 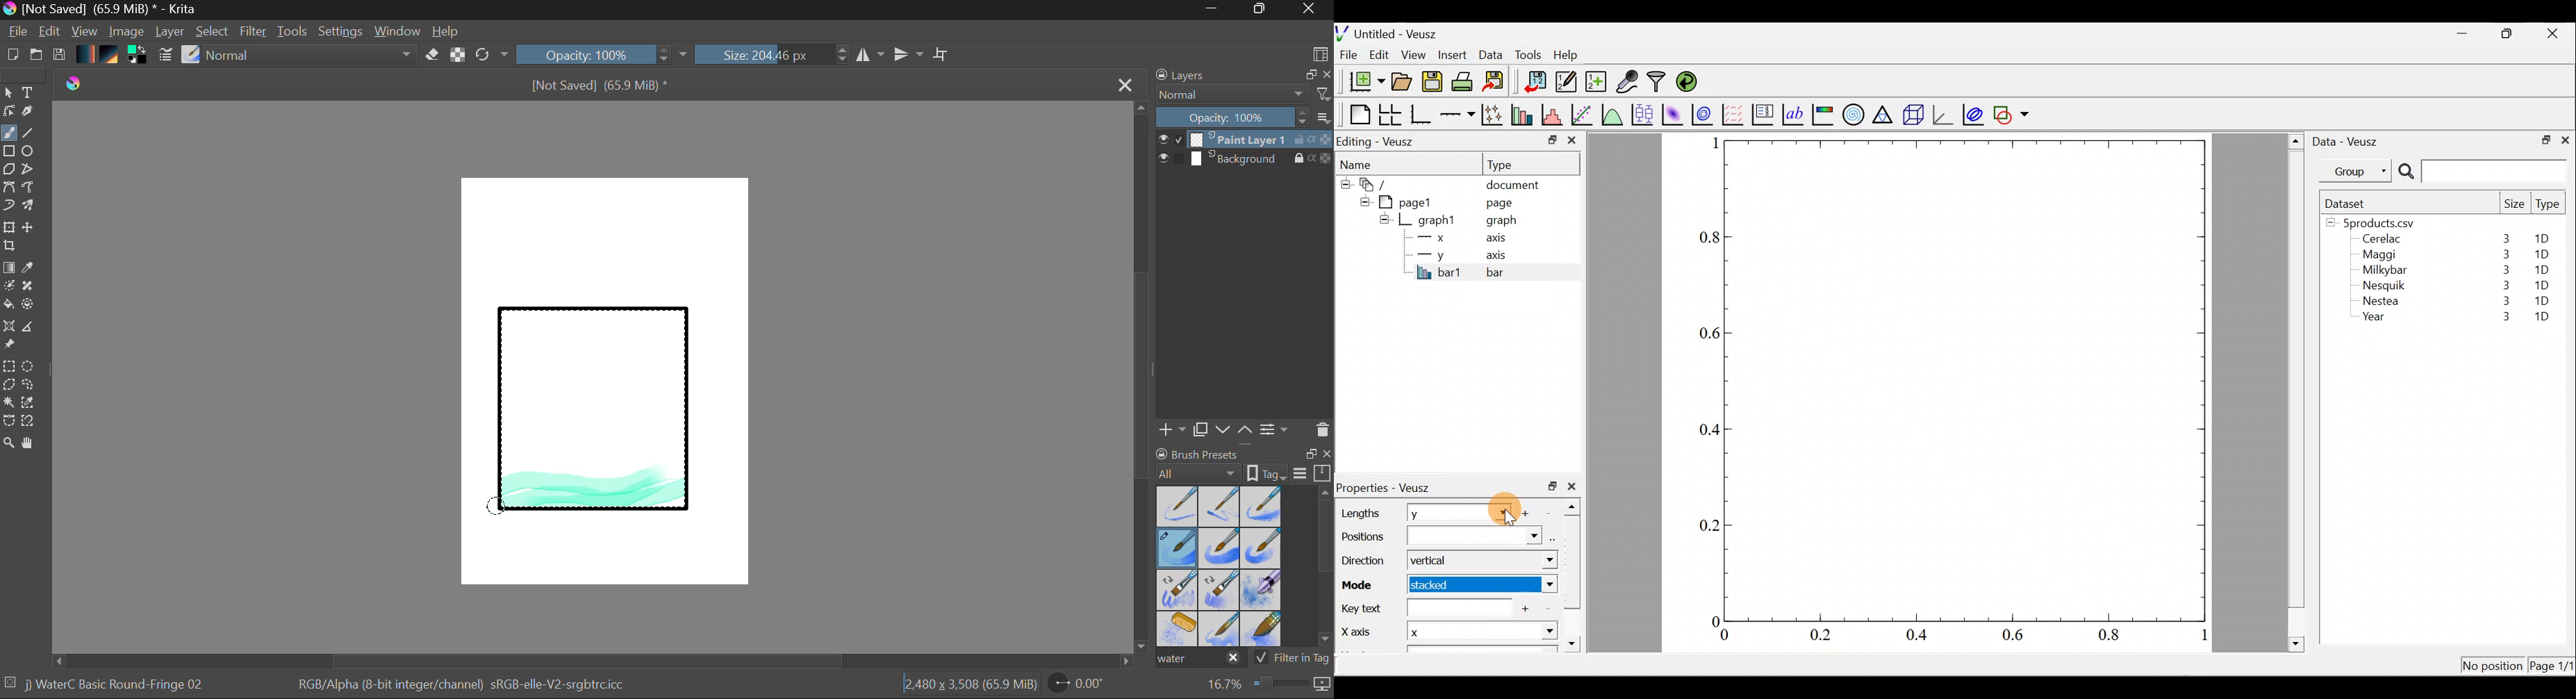 What do you see at coordinates (1523, 113) in the screenshot?
I see `Plot bar charts` at bounding box center [1523, 113].